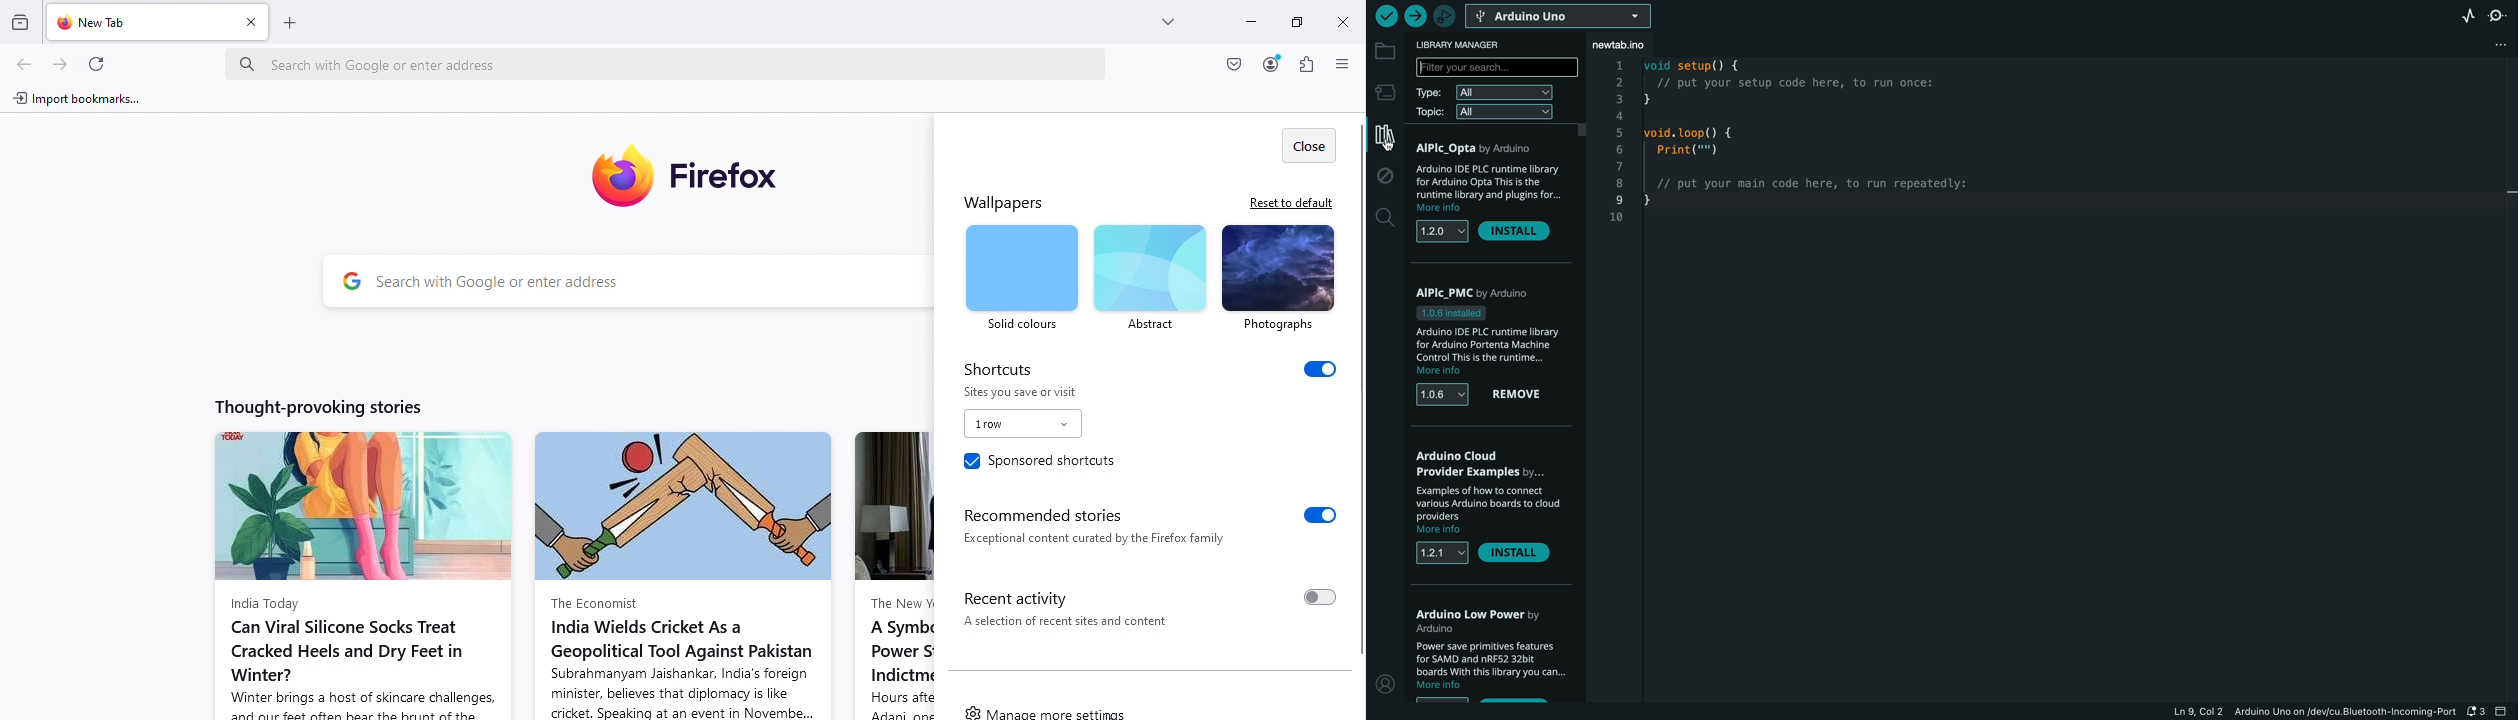  I want to click on Go back one page, so click(22, 65).